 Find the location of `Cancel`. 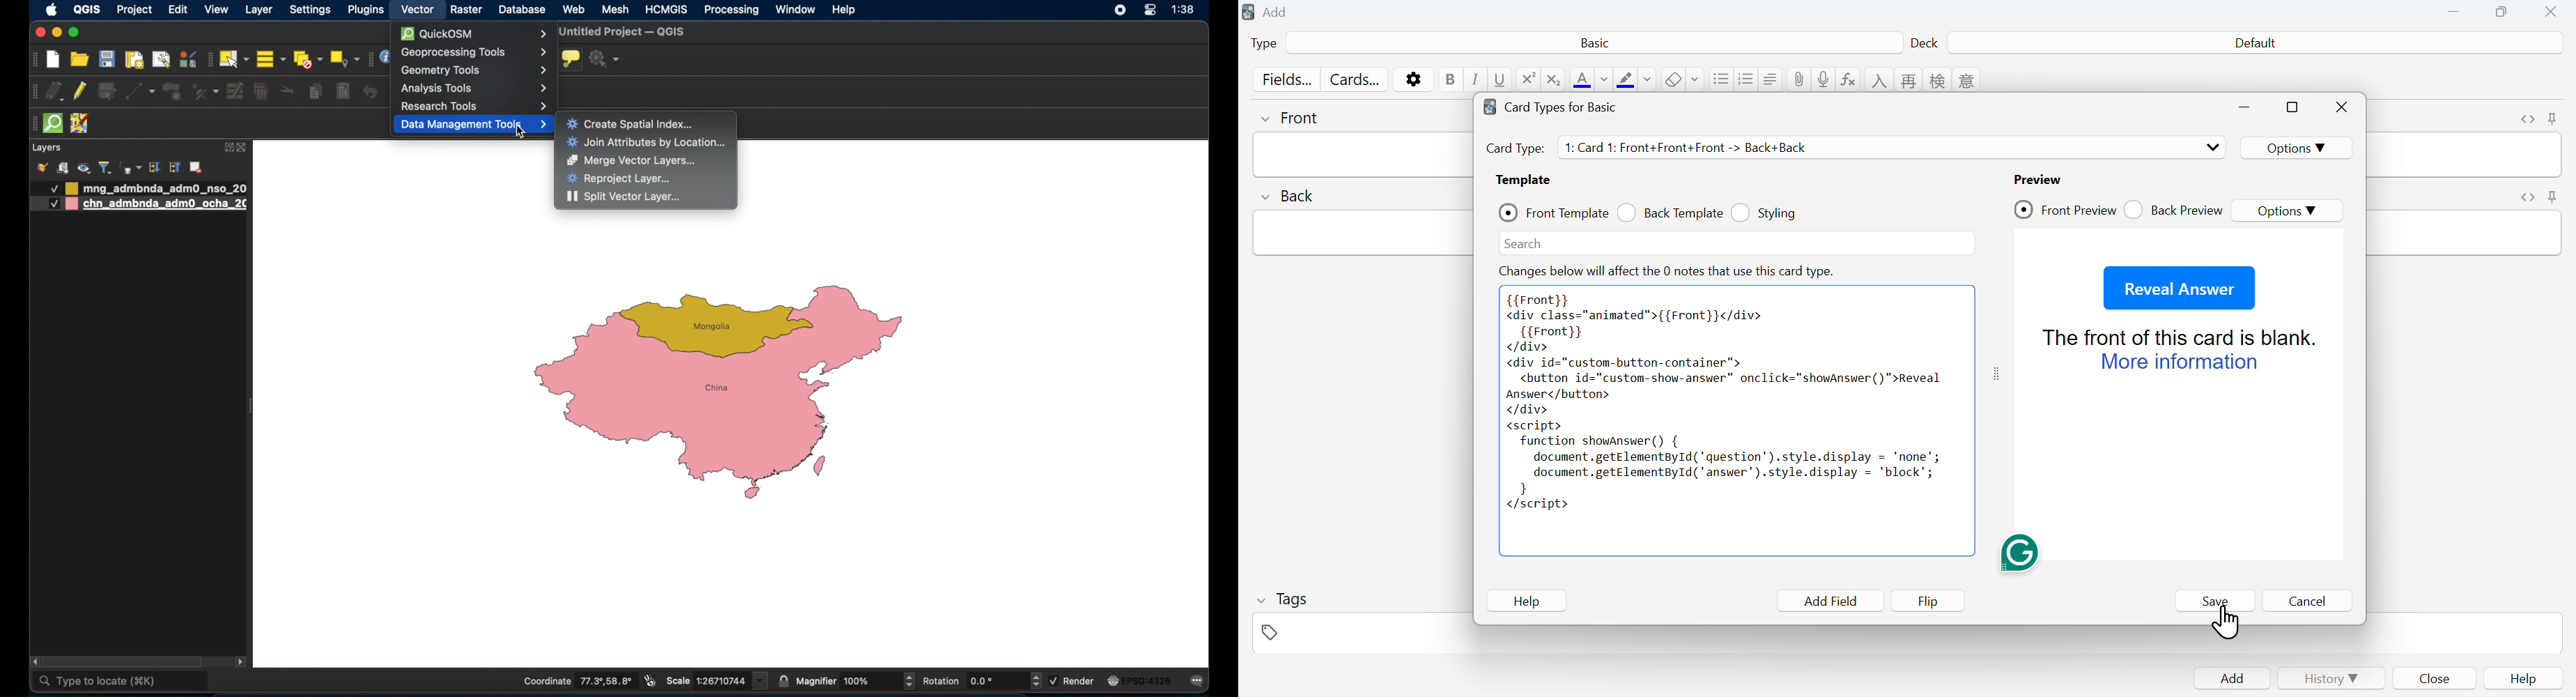

Cancel is located at coordinates (2308, 601).